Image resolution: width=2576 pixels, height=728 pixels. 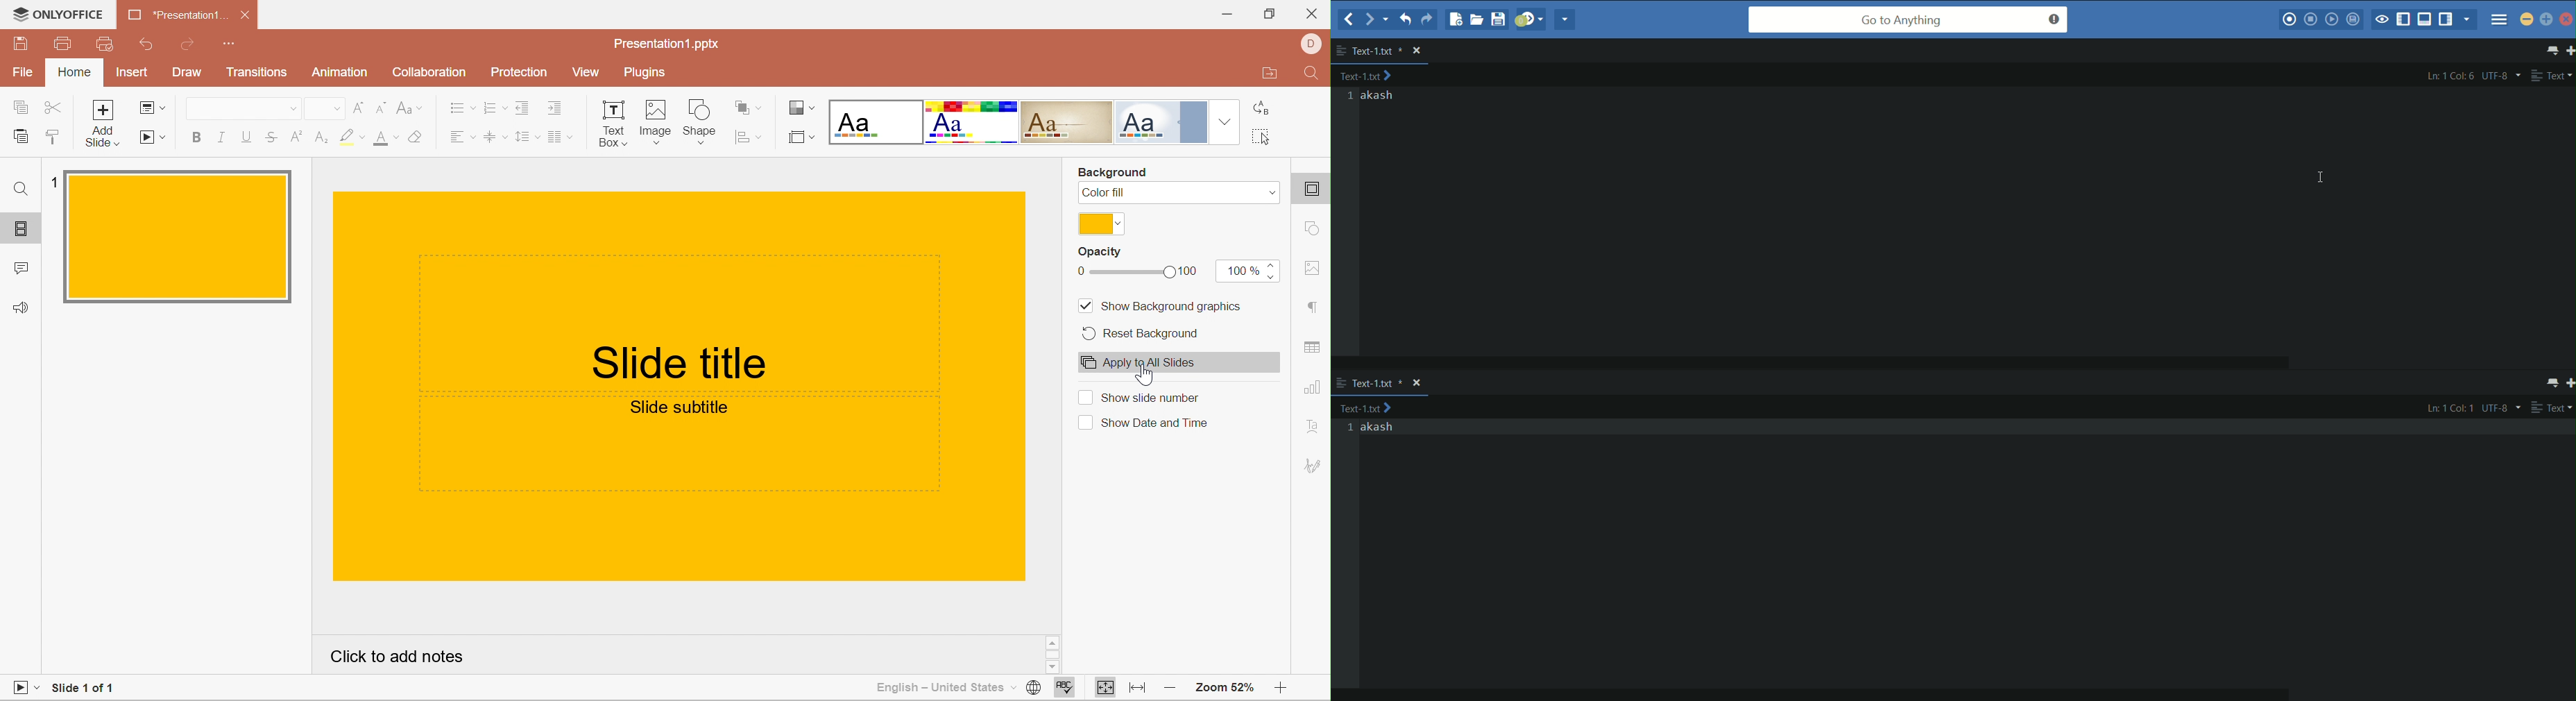 What do you see at coordinates (555, 109) in the screenshot?
I see `Increase Indent` at bounding box center [555, 109].